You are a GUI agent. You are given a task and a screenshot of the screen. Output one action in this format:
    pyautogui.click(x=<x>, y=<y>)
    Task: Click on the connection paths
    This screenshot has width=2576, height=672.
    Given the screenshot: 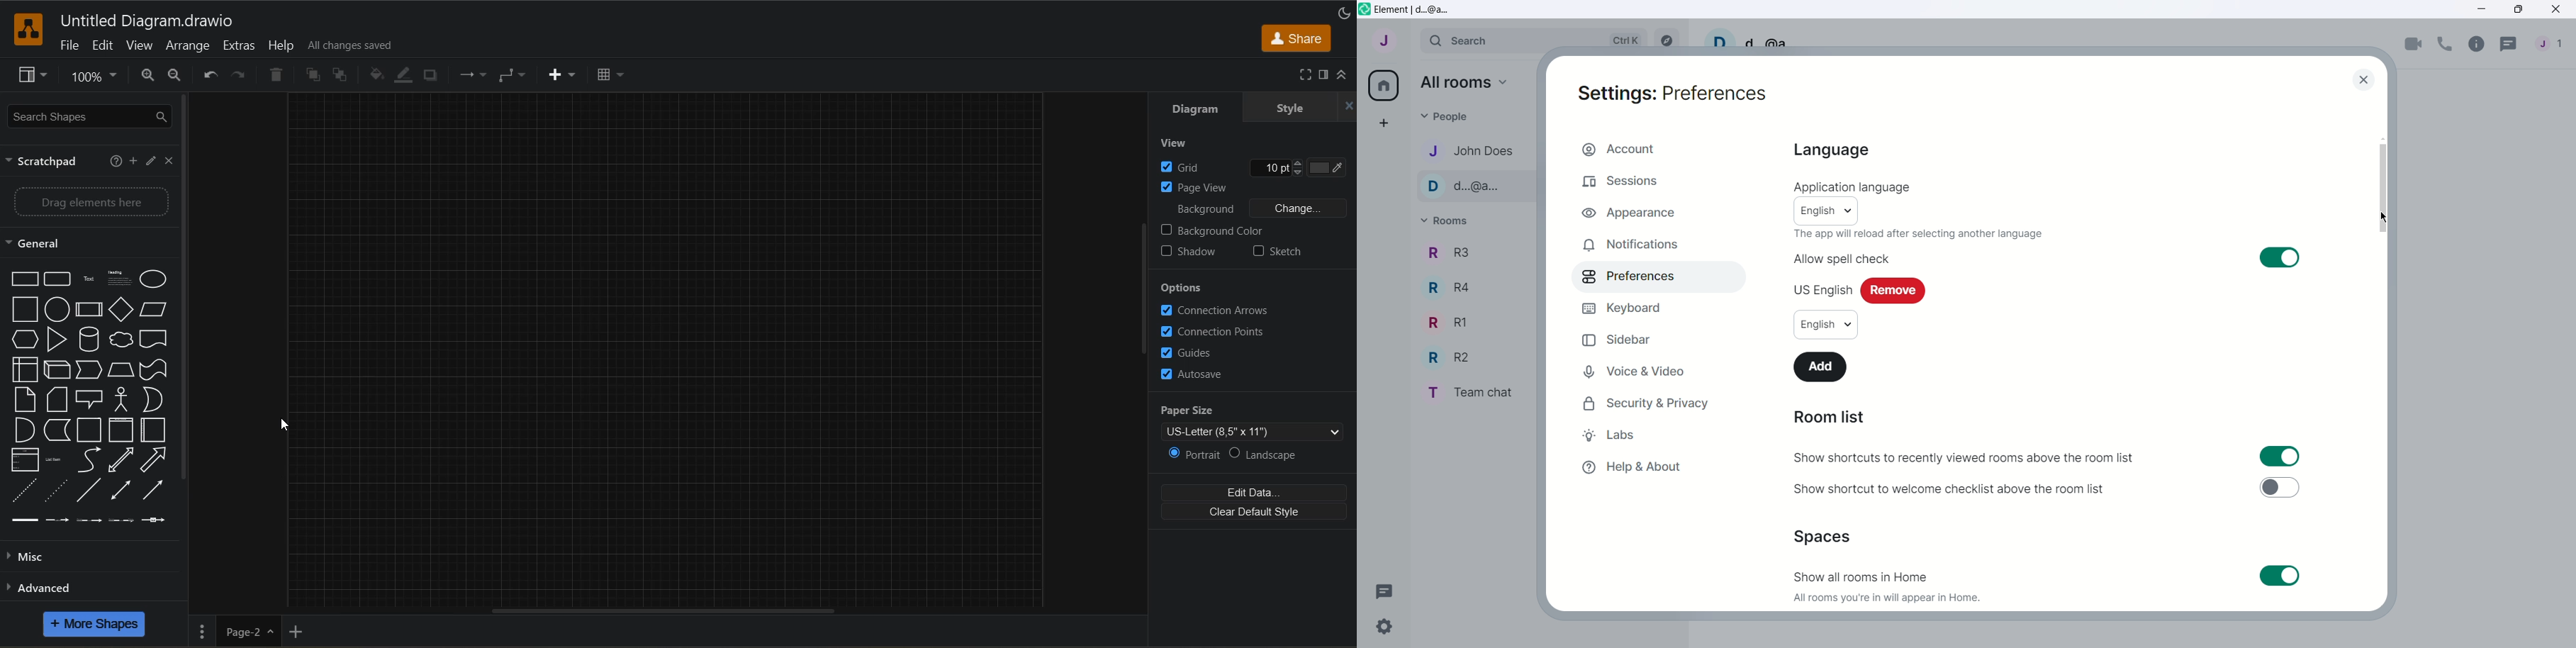 What is the action you would take?
    pyautogui.click(x=1217, y=332)
    